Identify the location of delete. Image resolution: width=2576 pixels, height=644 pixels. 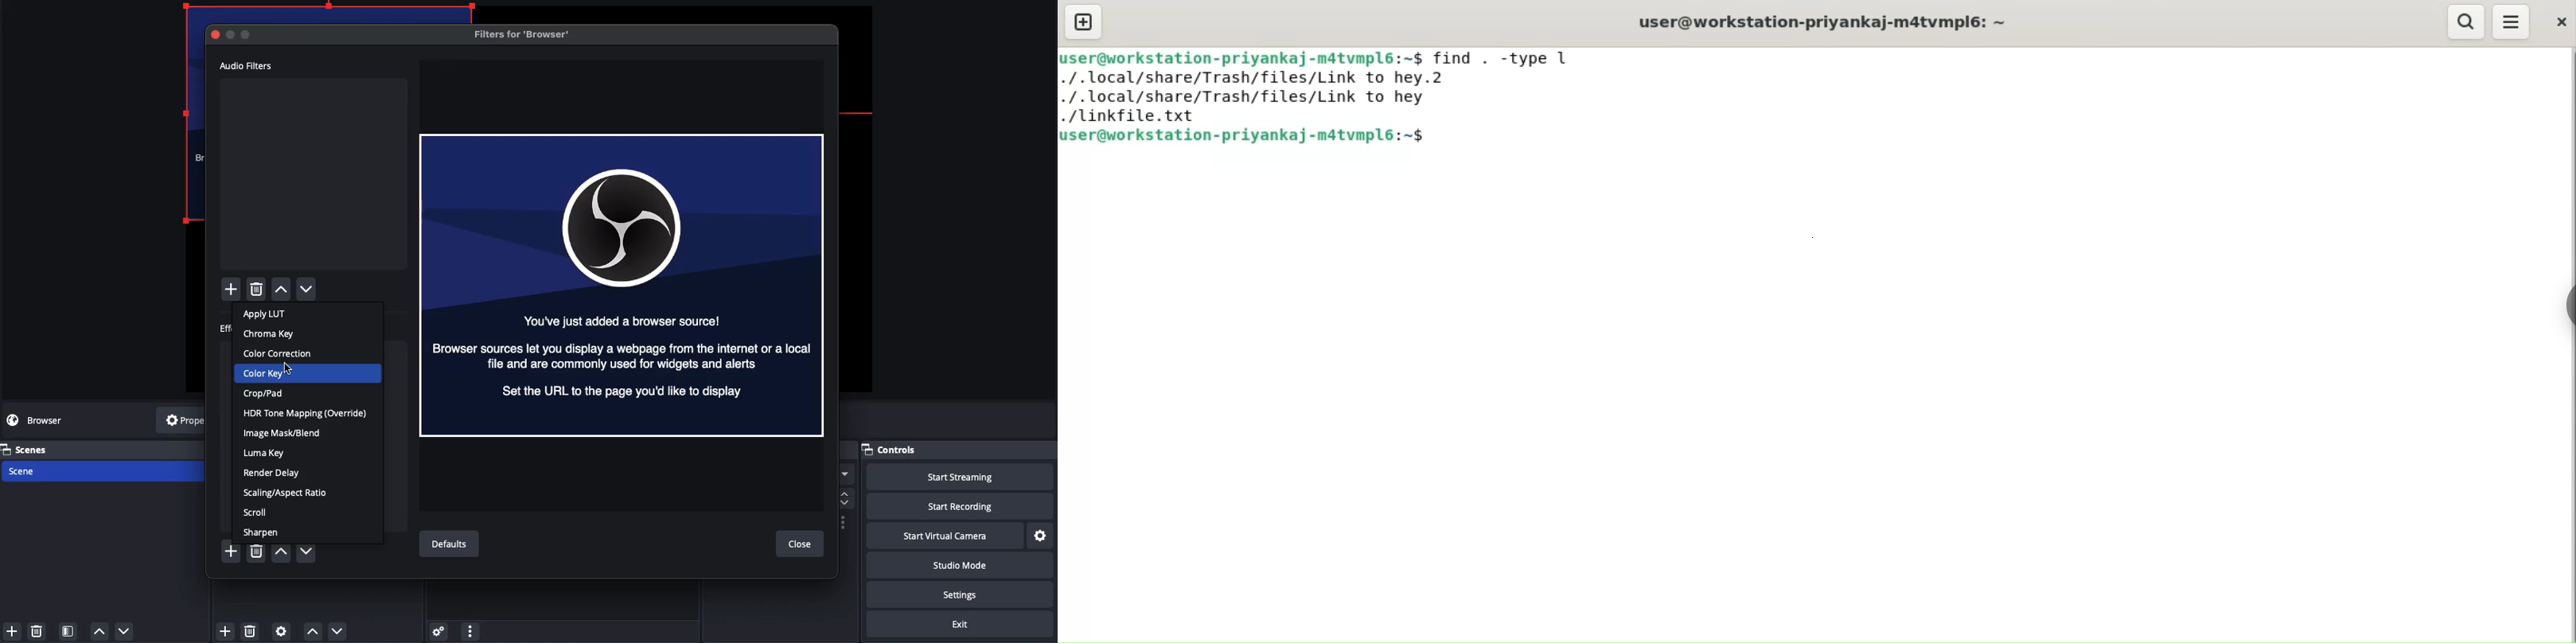
(39, 632).